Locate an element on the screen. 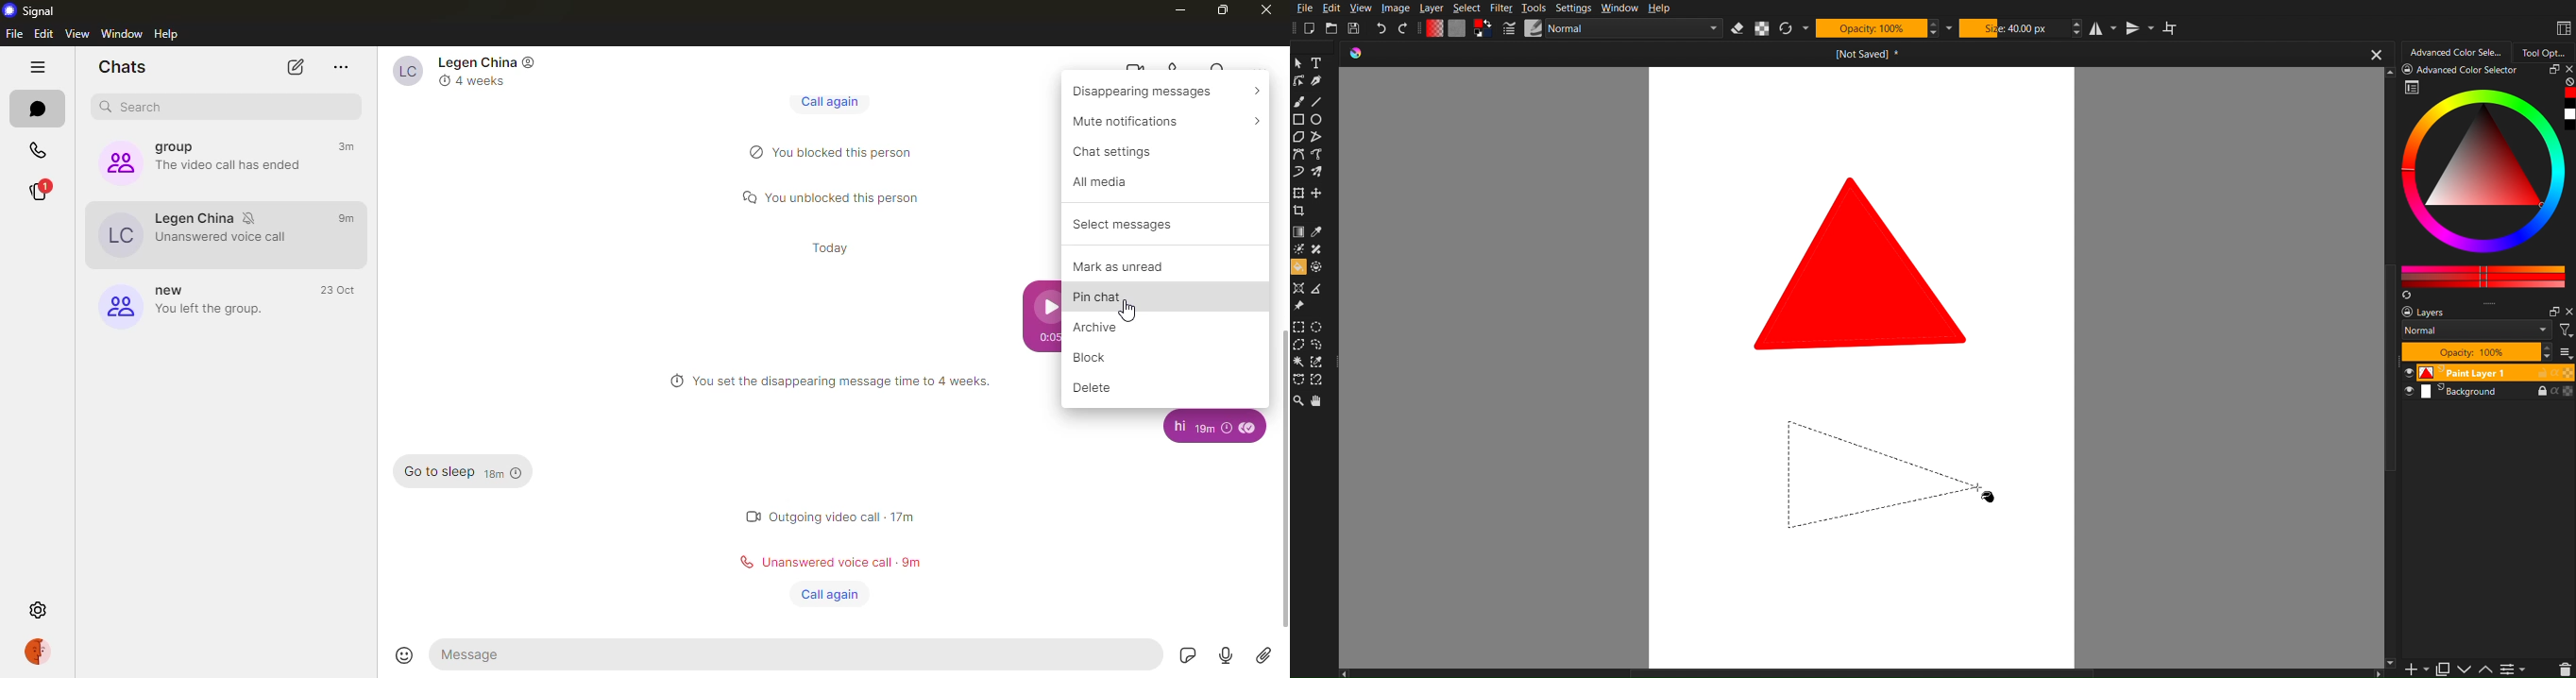 This screenshot has width=2576, height=700. Line is located at coordinates (1321, 103).